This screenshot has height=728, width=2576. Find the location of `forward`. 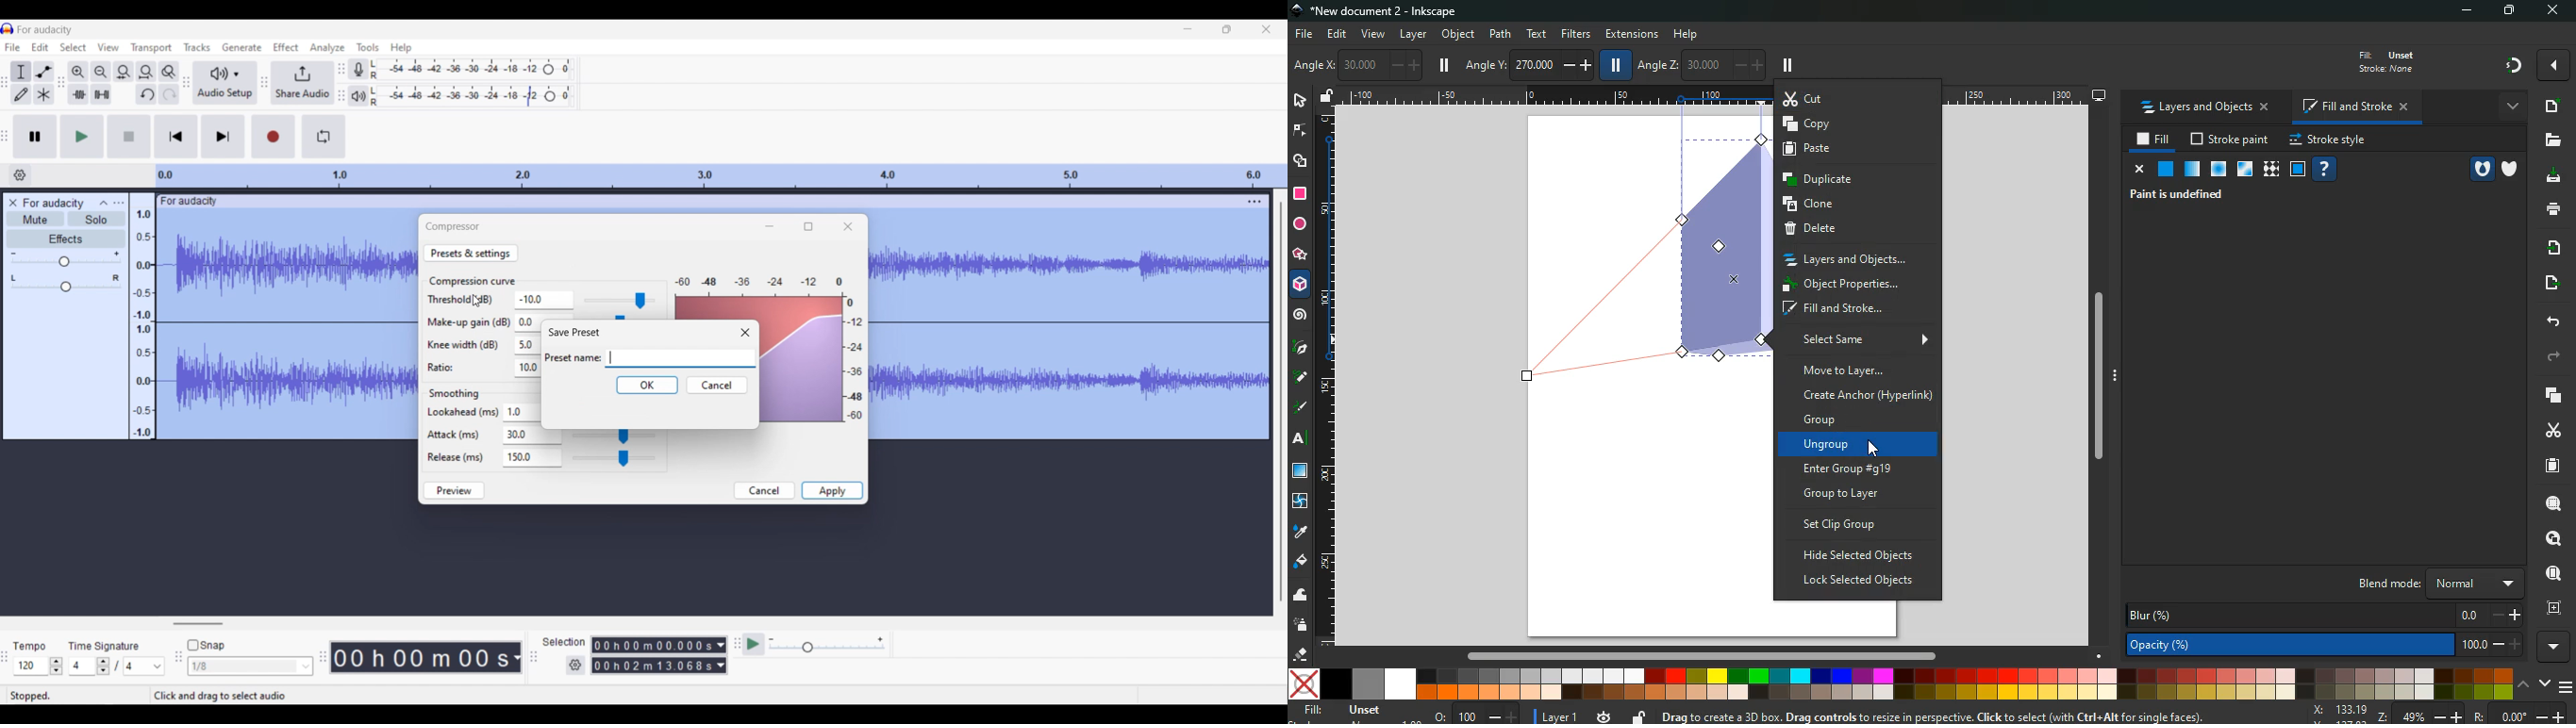

forward is located at coordinates (2552, 358).